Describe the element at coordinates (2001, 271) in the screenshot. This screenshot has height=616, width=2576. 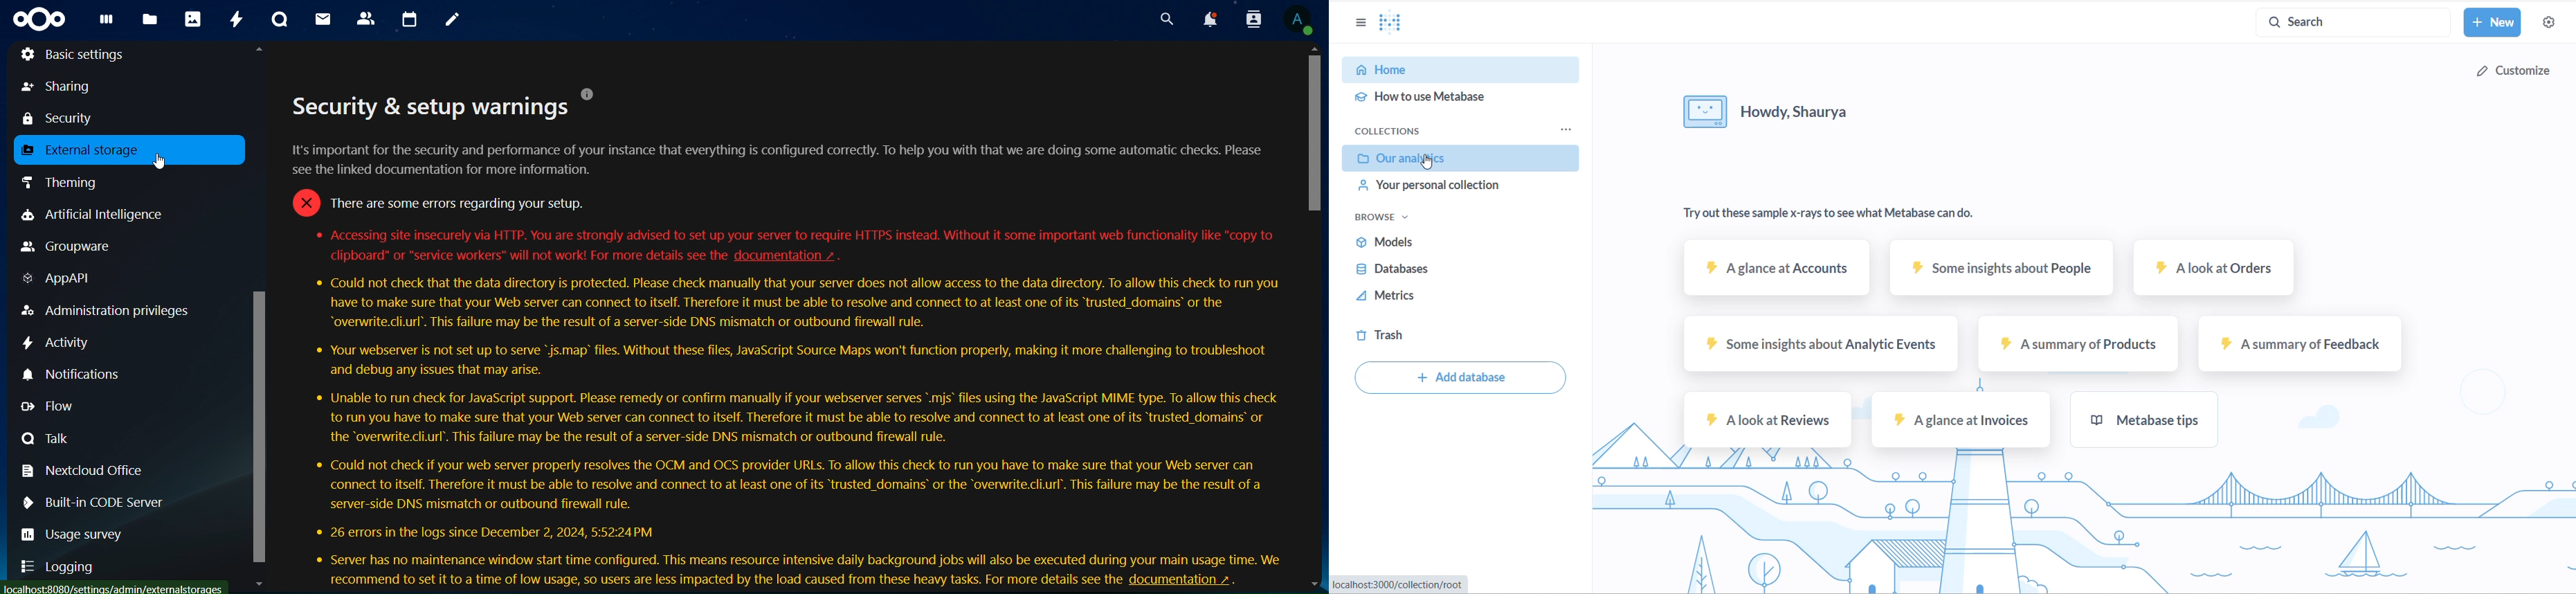
I see `some insights about people` at that location.